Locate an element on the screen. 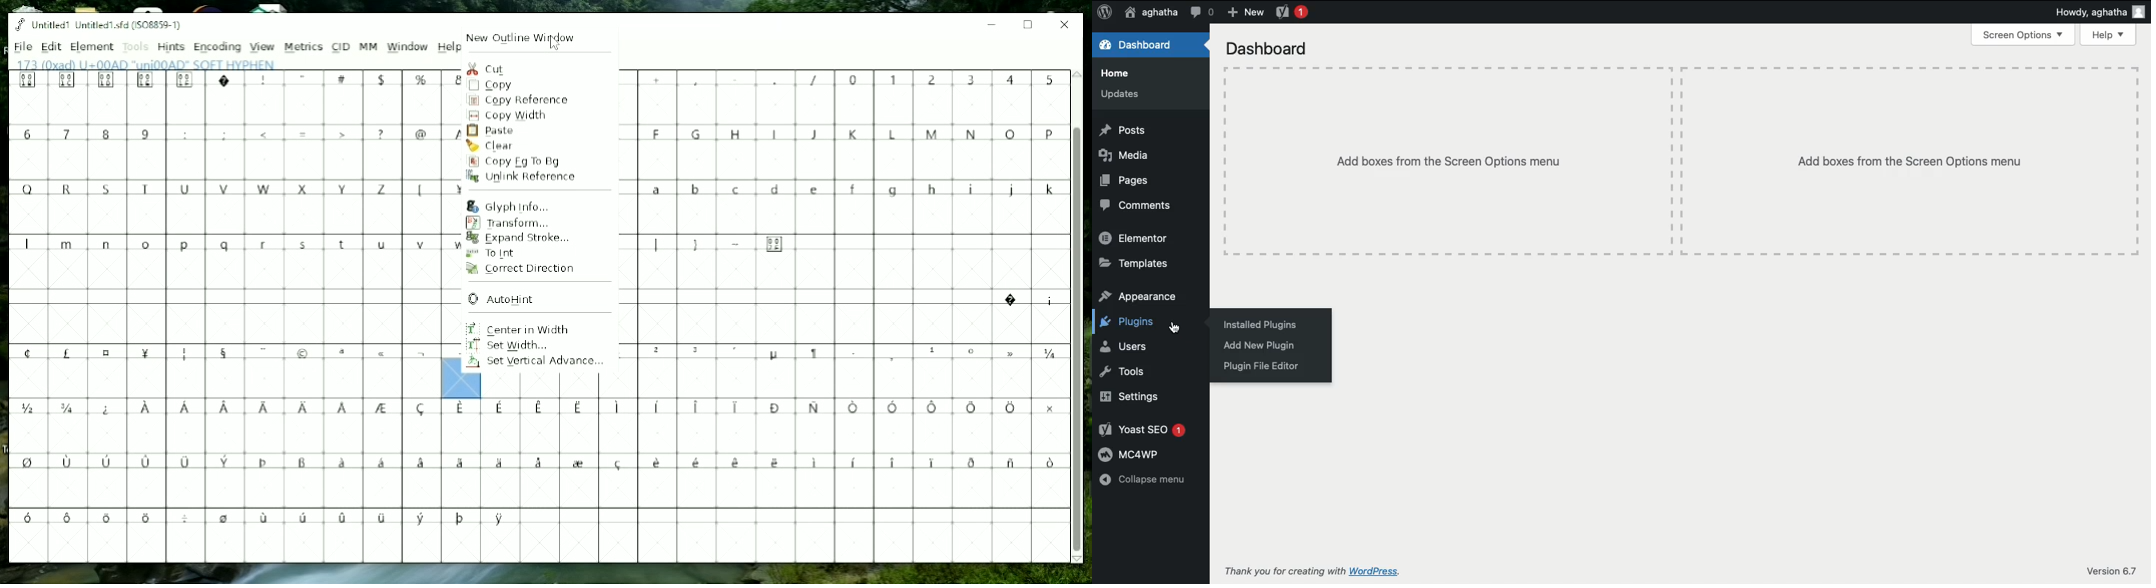  cursor is located at coordinates (1188, 328).